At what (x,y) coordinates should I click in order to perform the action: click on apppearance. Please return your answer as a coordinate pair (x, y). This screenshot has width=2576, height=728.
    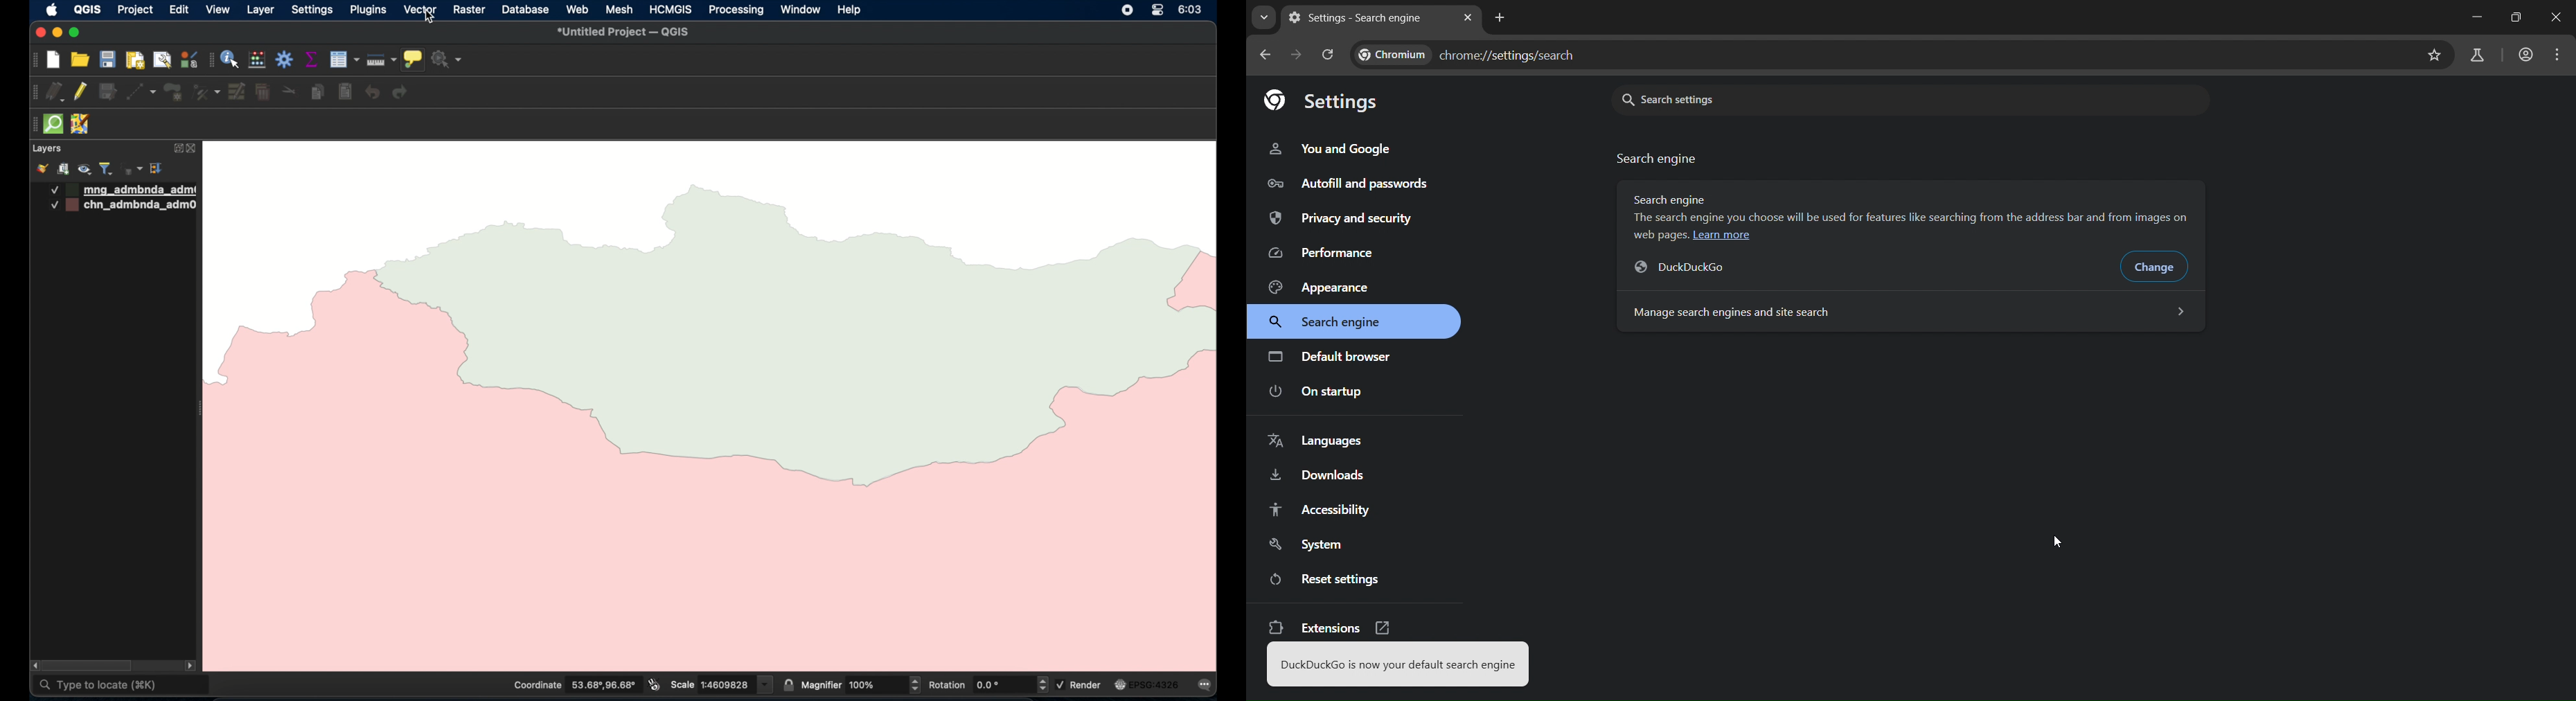
    Looking at the image, I should click on (1329, 286).